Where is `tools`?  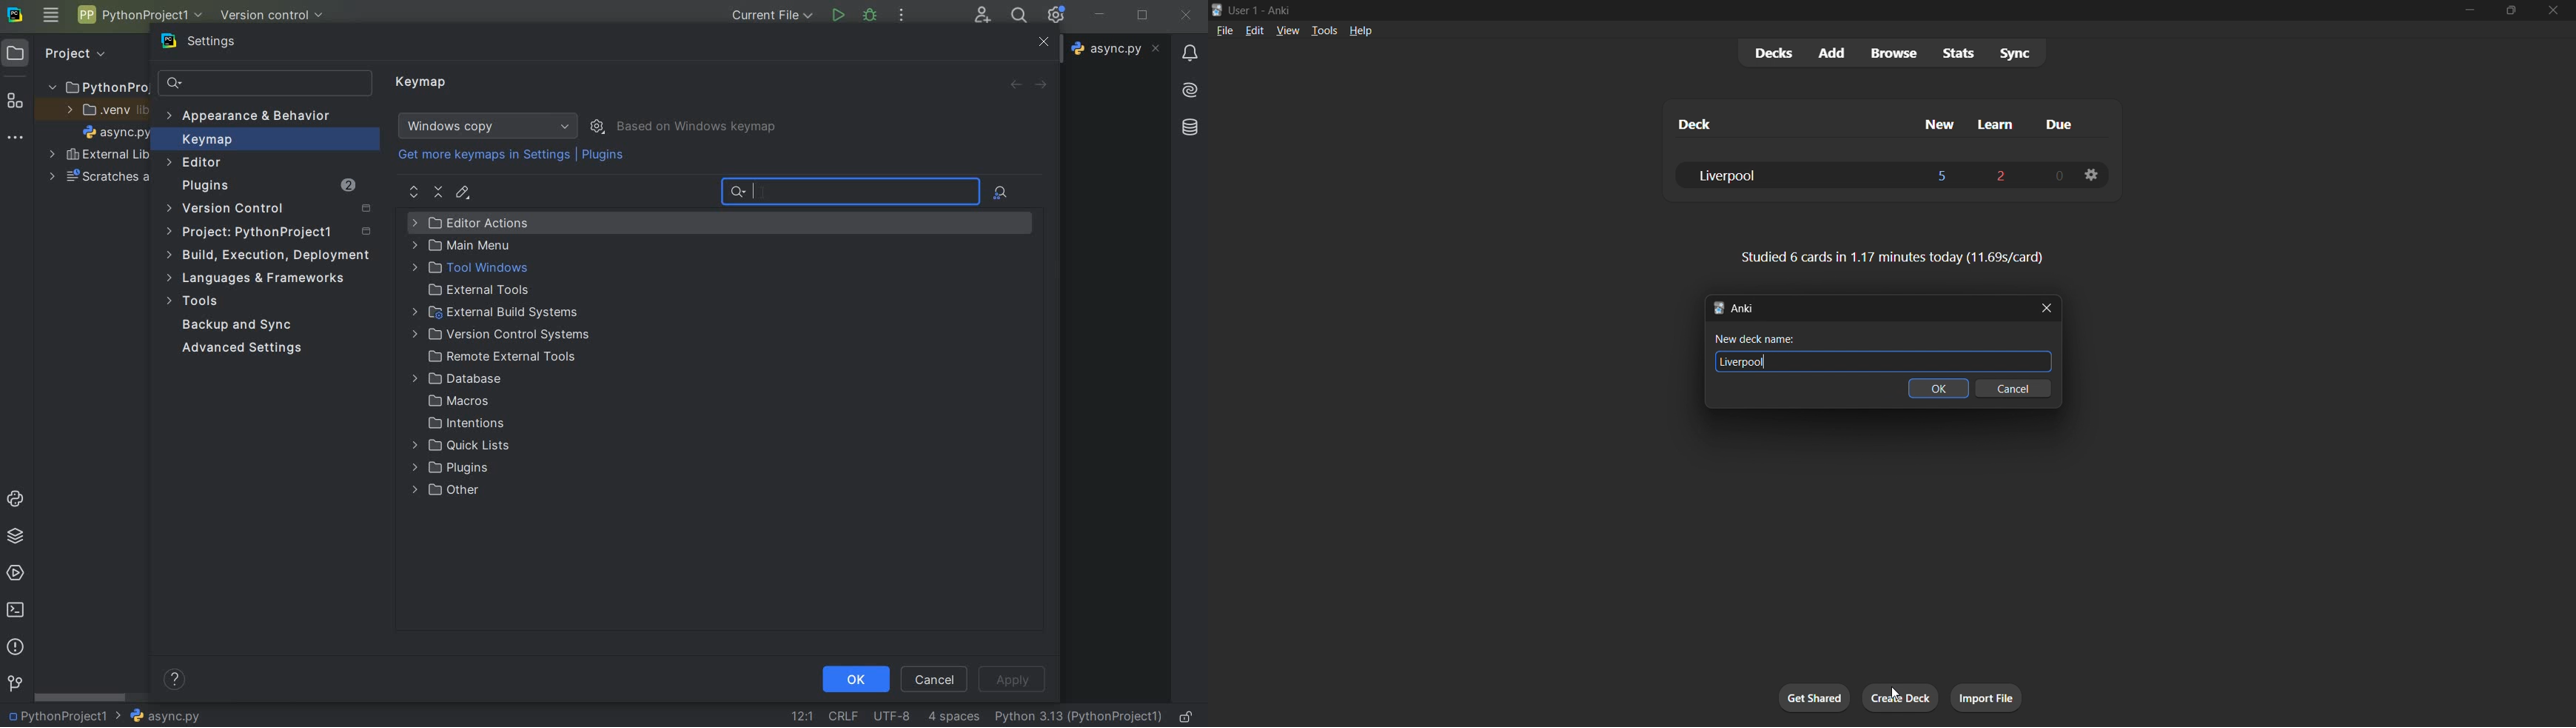
tools is located at coordinates (1326, 31).